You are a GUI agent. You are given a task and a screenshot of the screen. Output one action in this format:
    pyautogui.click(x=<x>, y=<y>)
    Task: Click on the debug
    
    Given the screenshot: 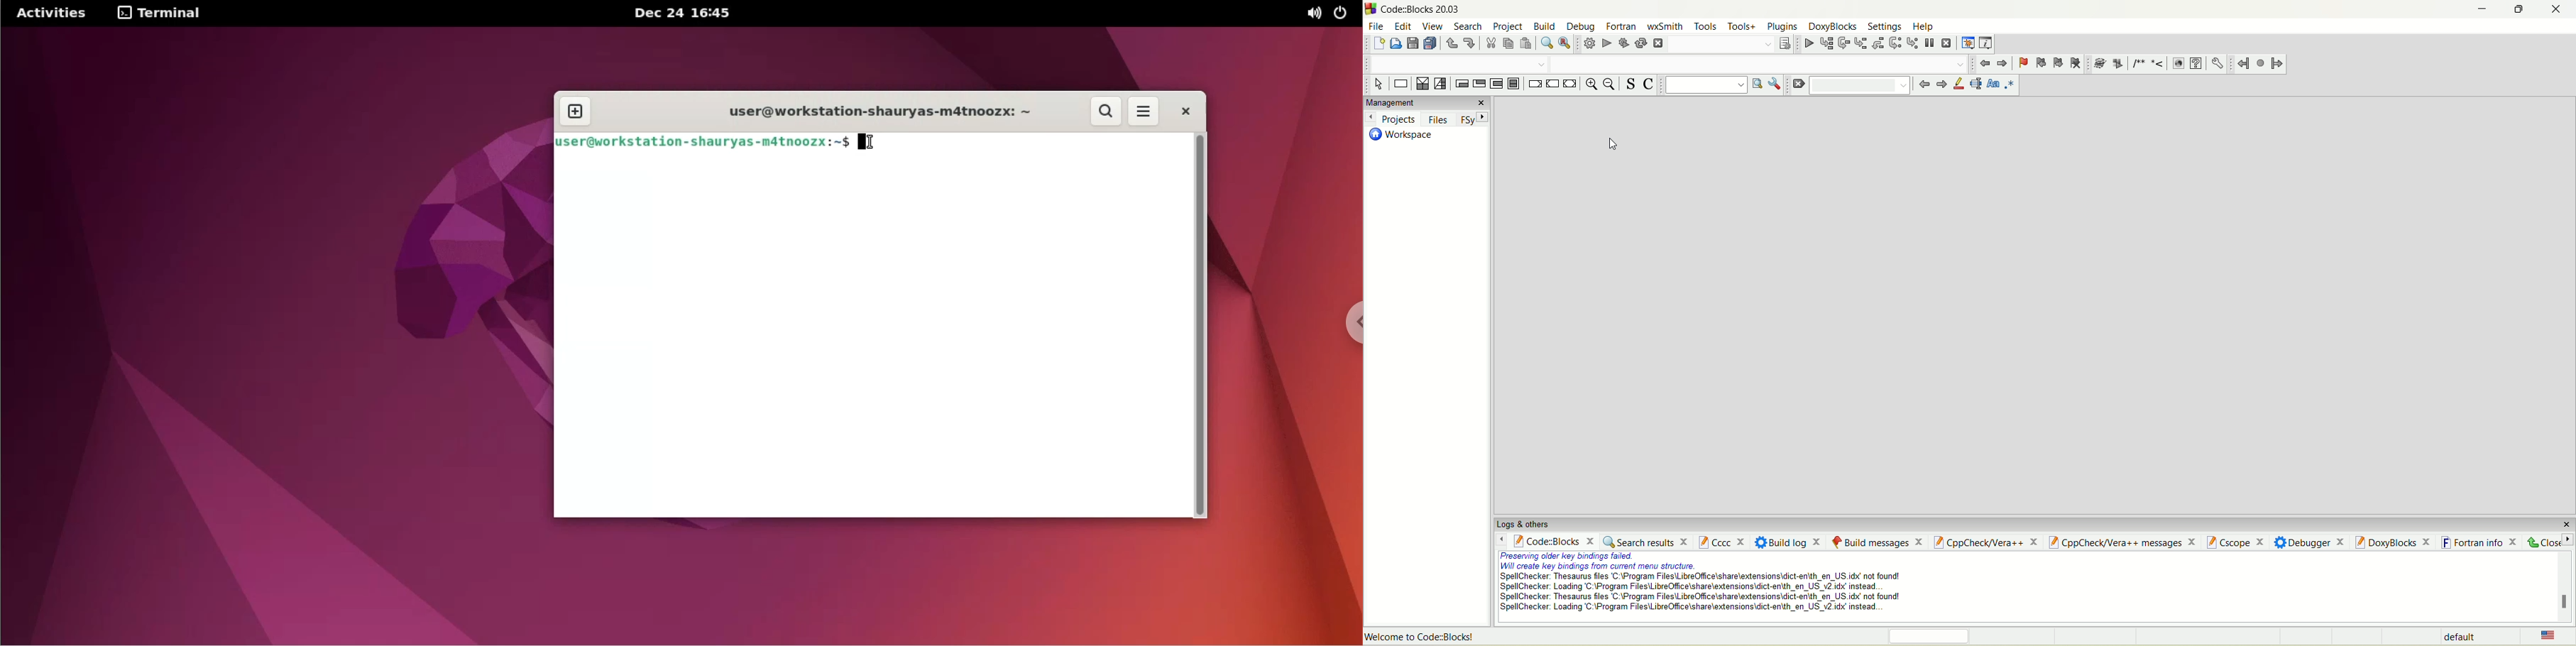 What is the action you would take?
    pyautogui.click(x=1807, y=43)
    